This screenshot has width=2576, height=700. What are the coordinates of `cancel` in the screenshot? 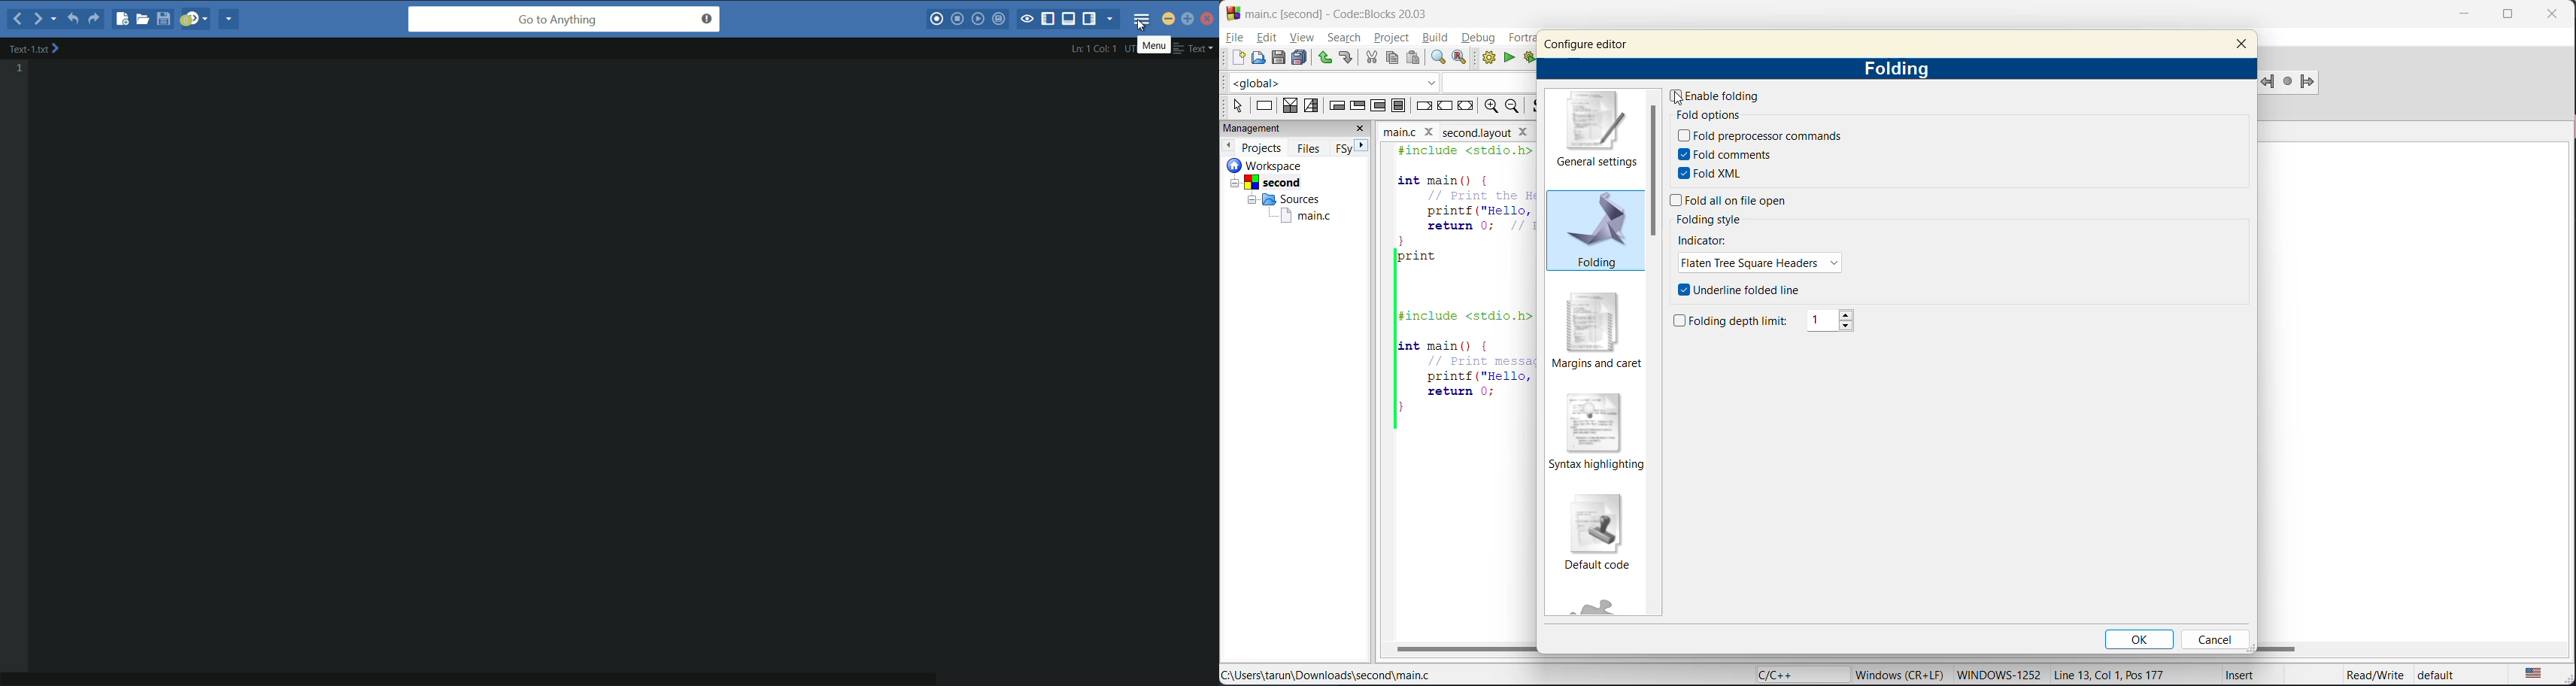 It's located at (2223, 640).